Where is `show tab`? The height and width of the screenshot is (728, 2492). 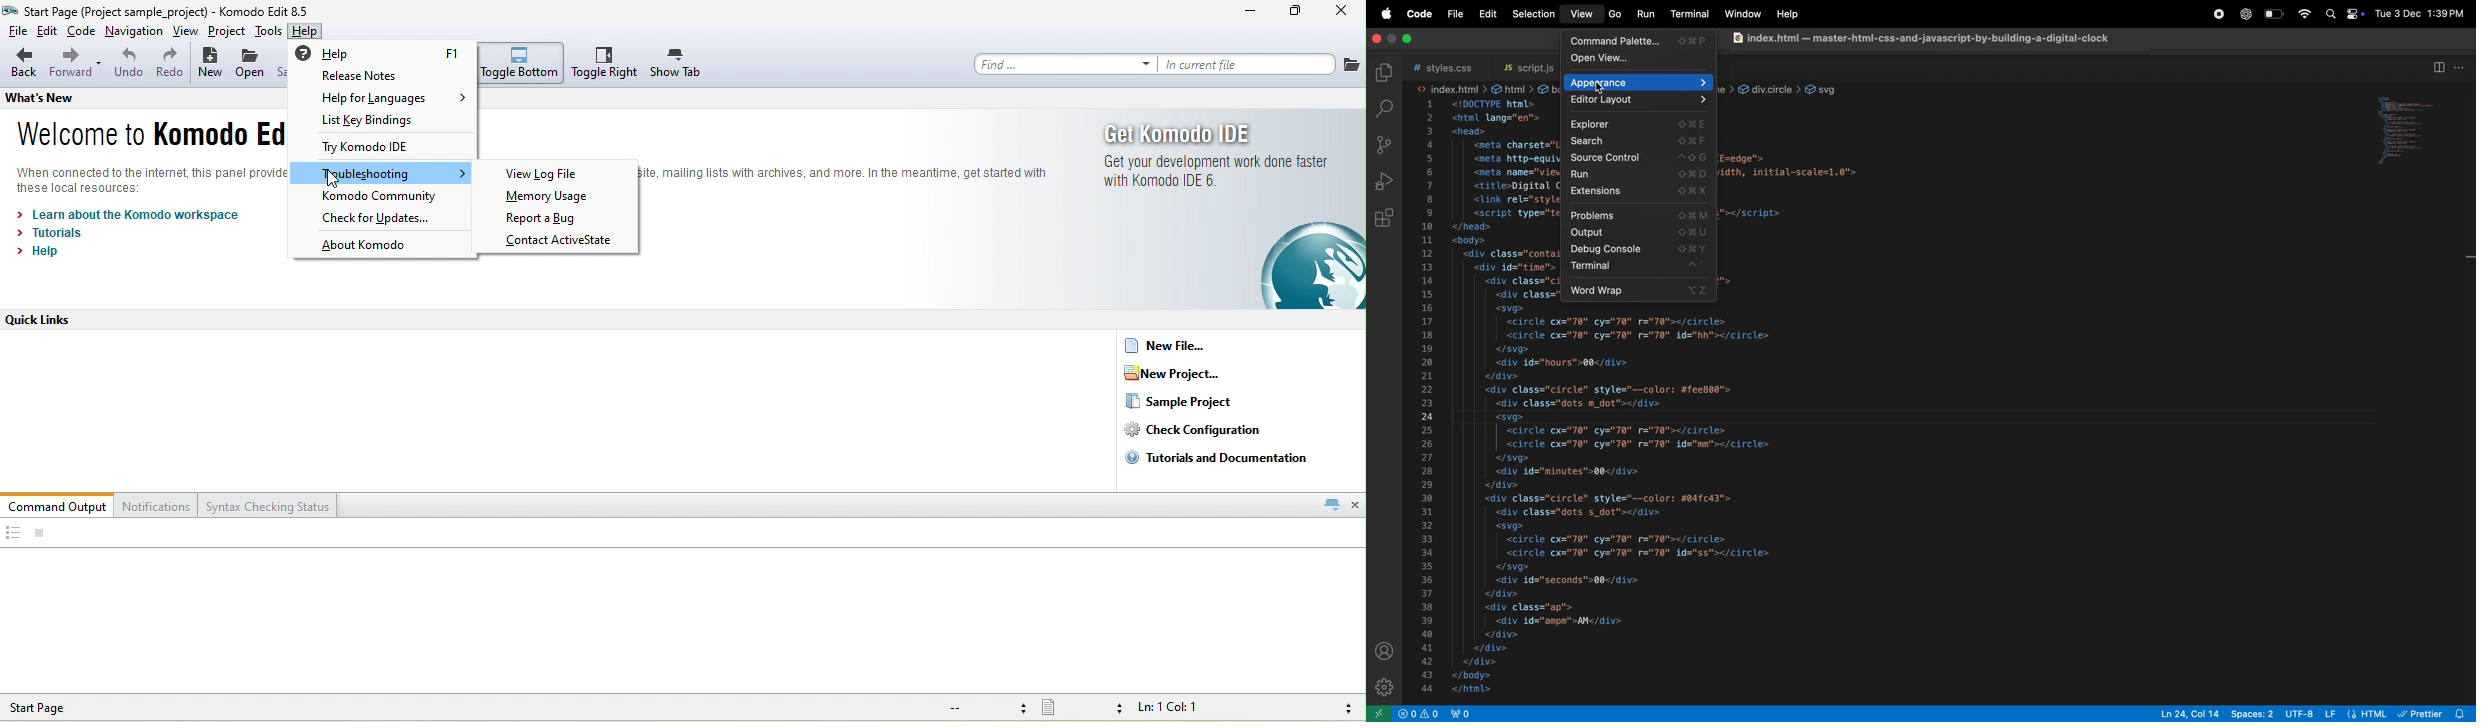
show tab is located at coordinates (677, 64).